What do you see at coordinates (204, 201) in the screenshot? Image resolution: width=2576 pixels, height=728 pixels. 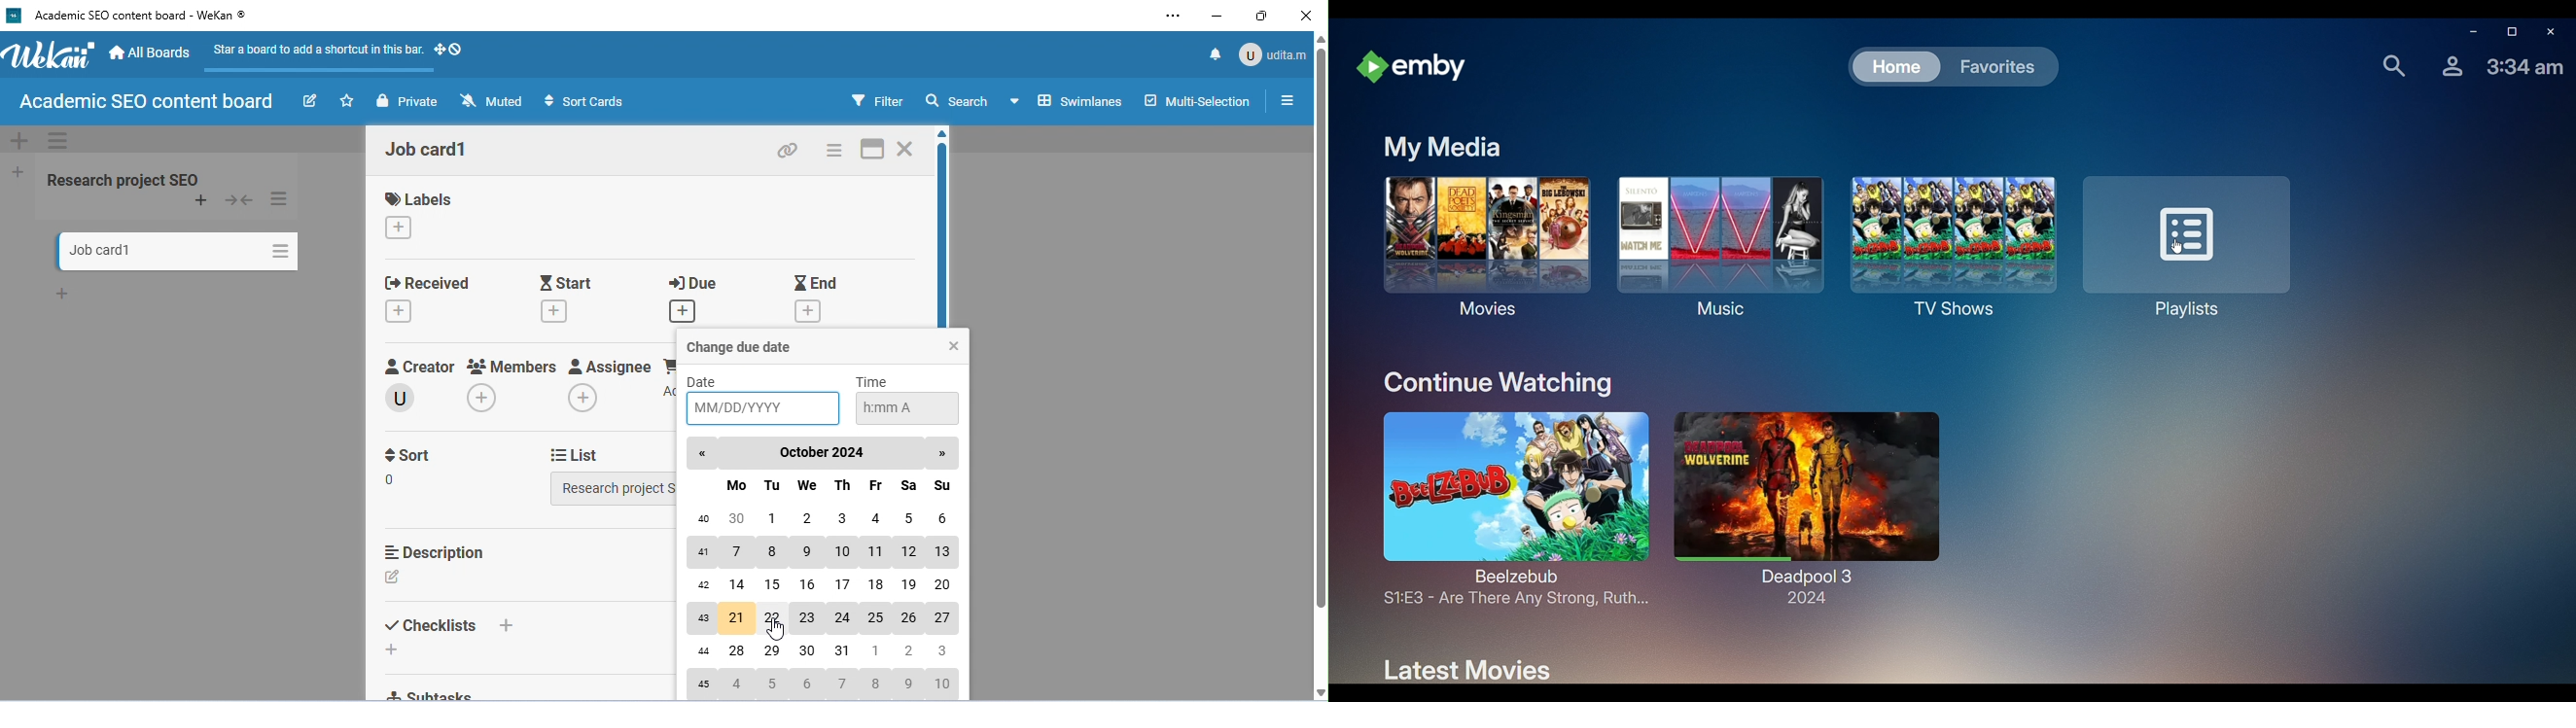 I see `add card to top of list` at bounding box center [204, 201].